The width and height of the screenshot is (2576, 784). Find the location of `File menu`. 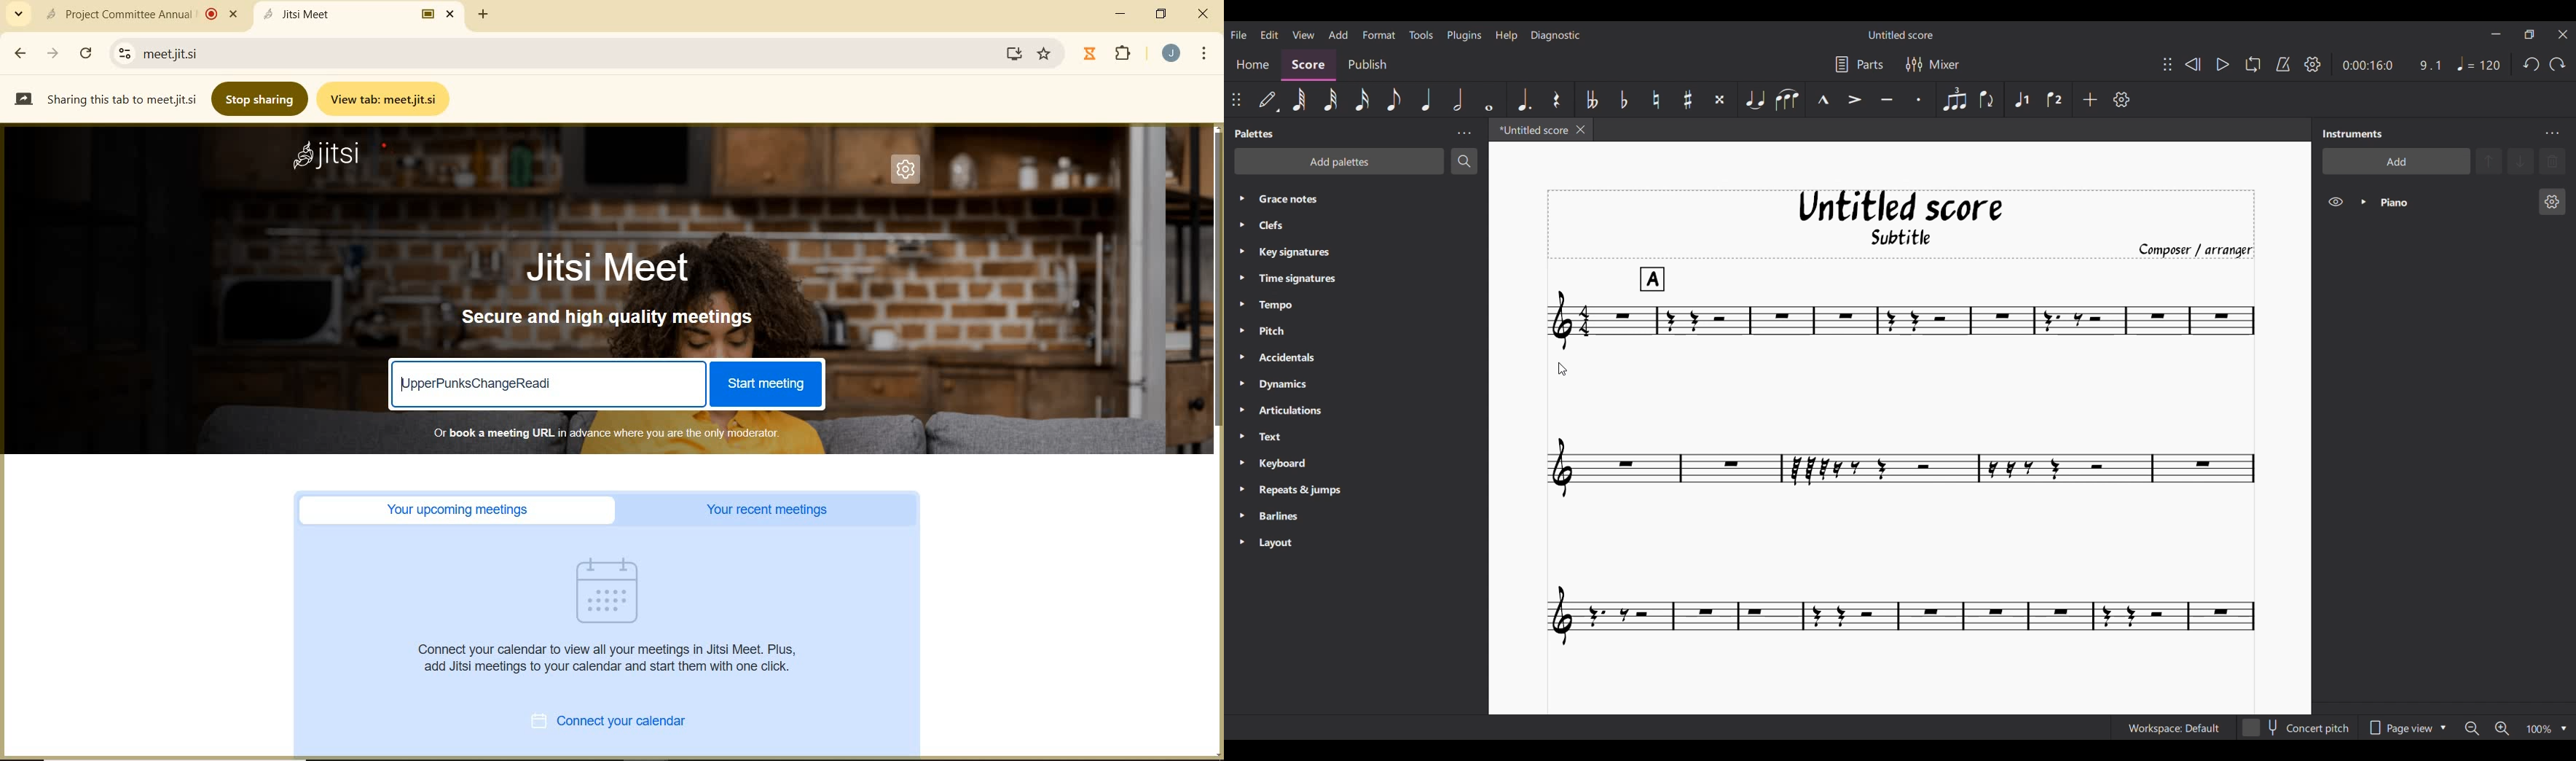

File menu is located at coordinates (1238, 35).